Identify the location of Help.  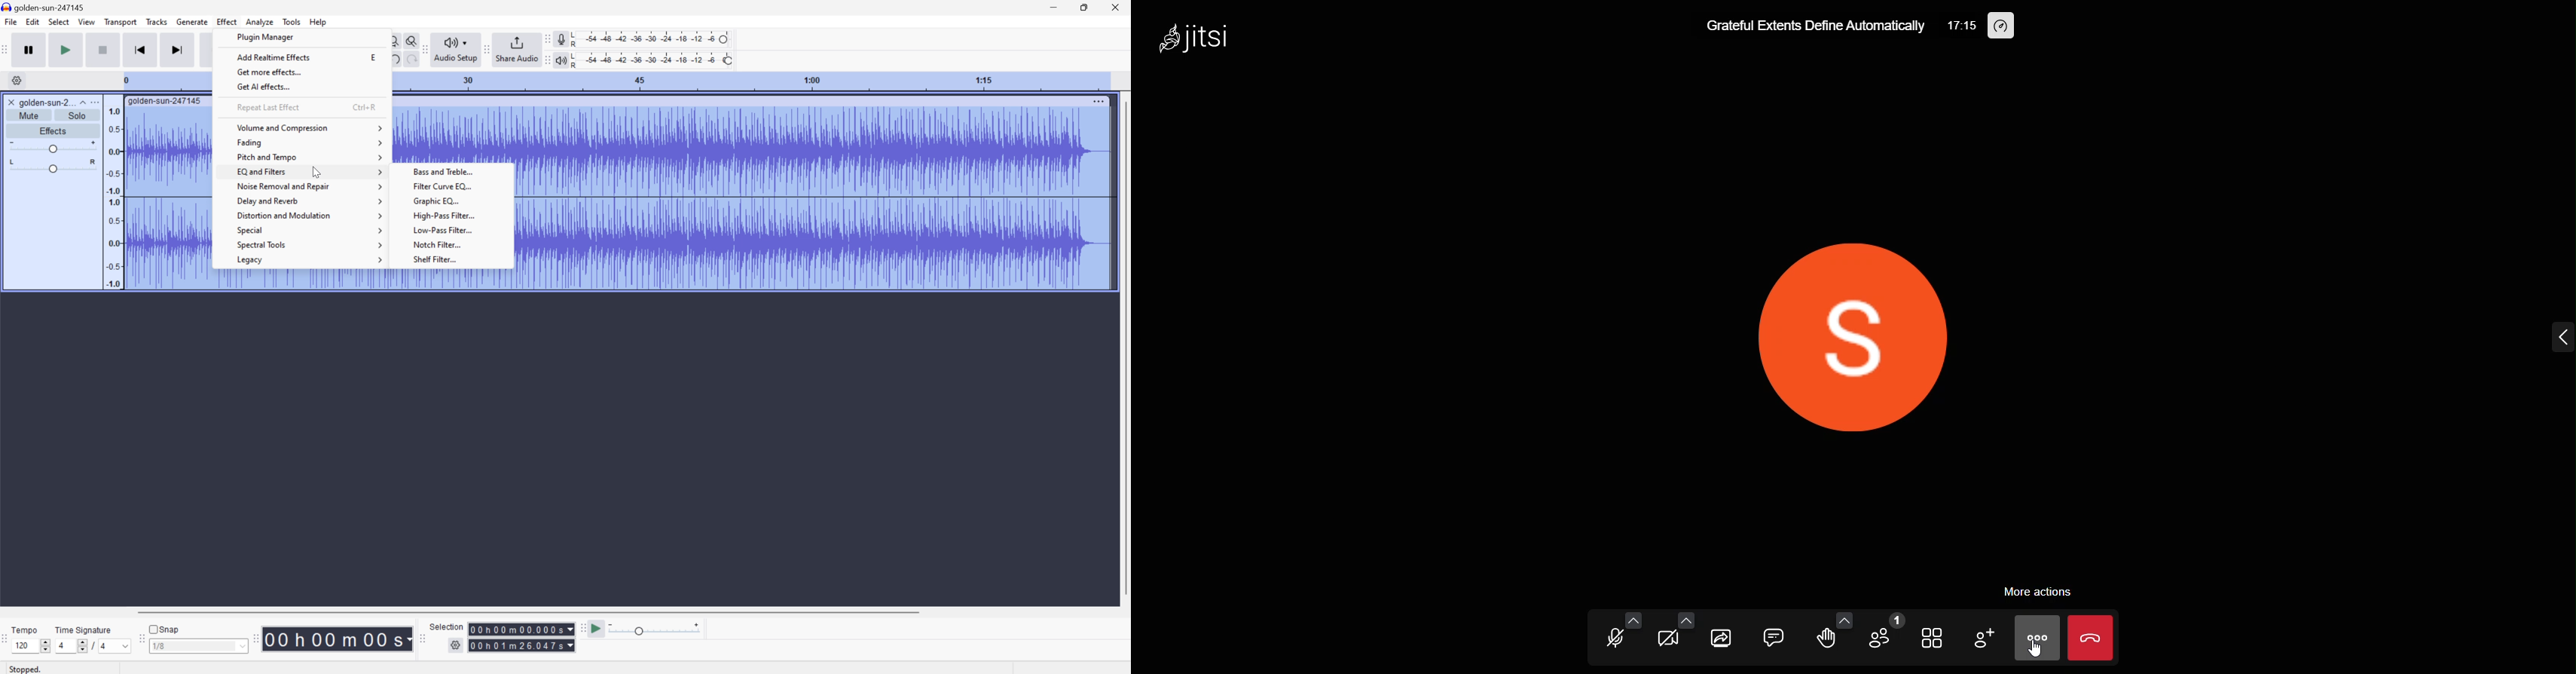
(320, 22).